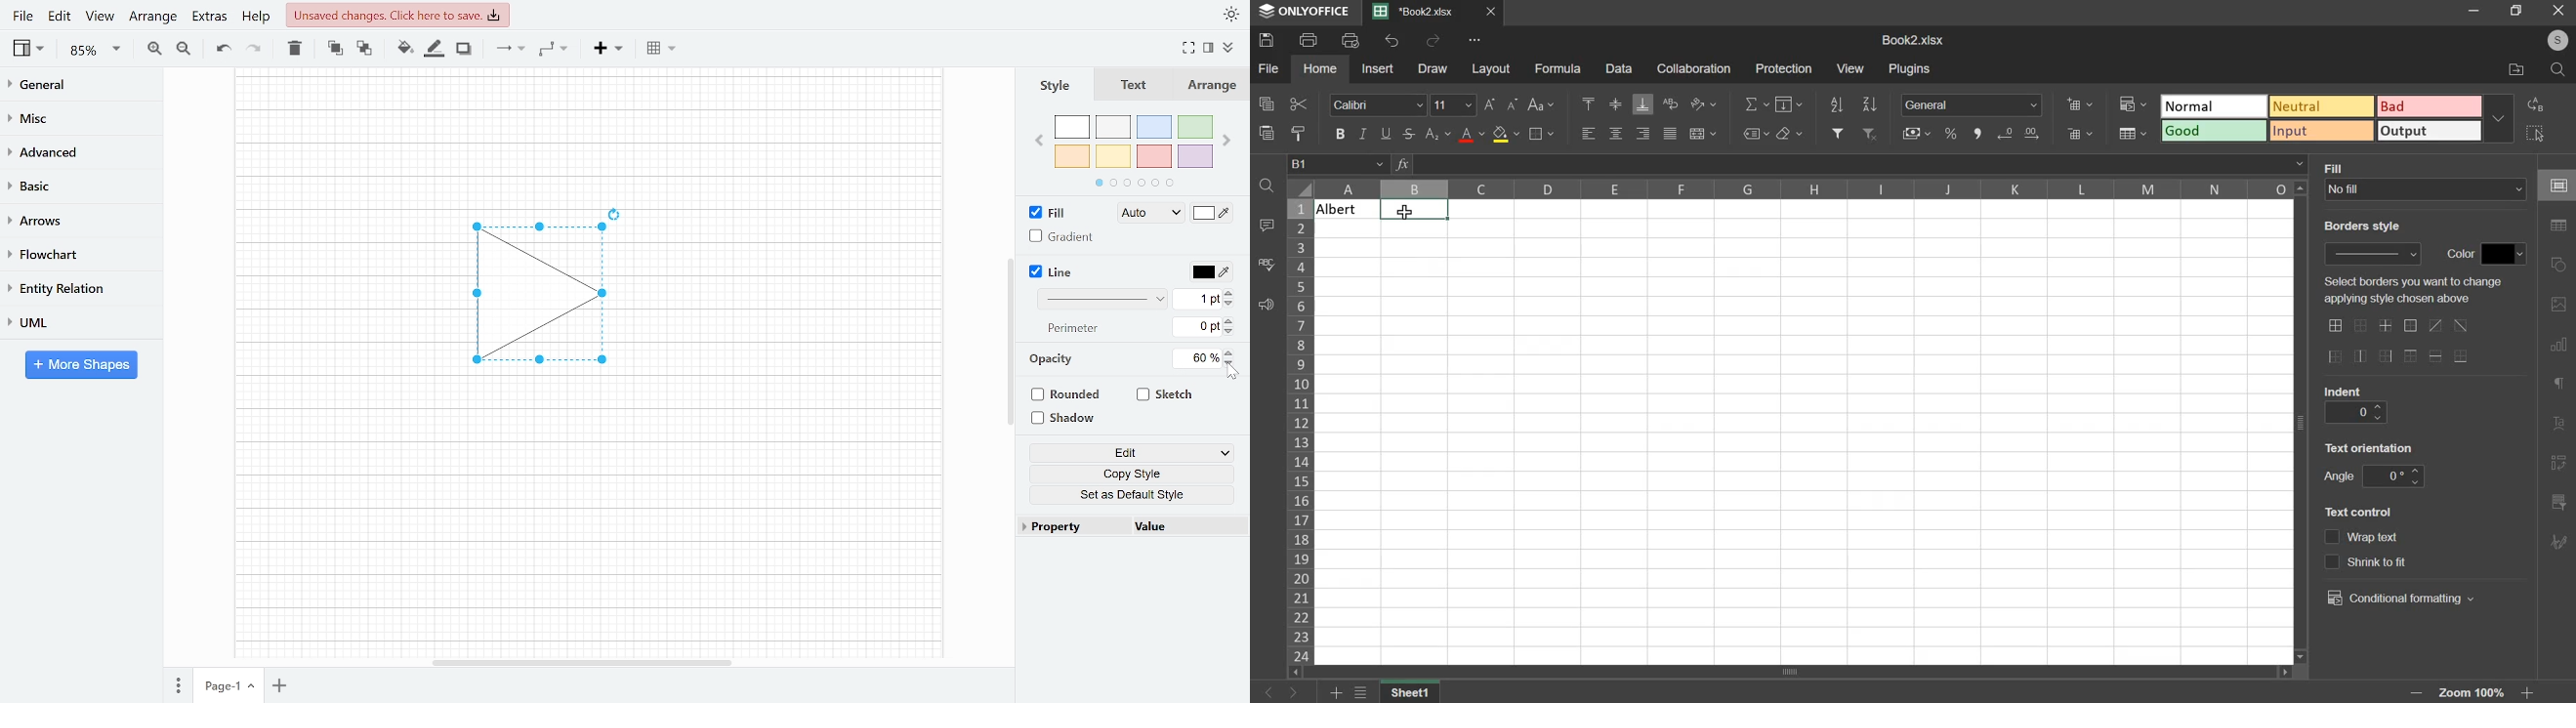 Image resolution: width=2576 pixels, height=728 pixels. Describe the element at coordinates (1230, 333) in the screenshot. I see `Decrease perimeter` at that location.